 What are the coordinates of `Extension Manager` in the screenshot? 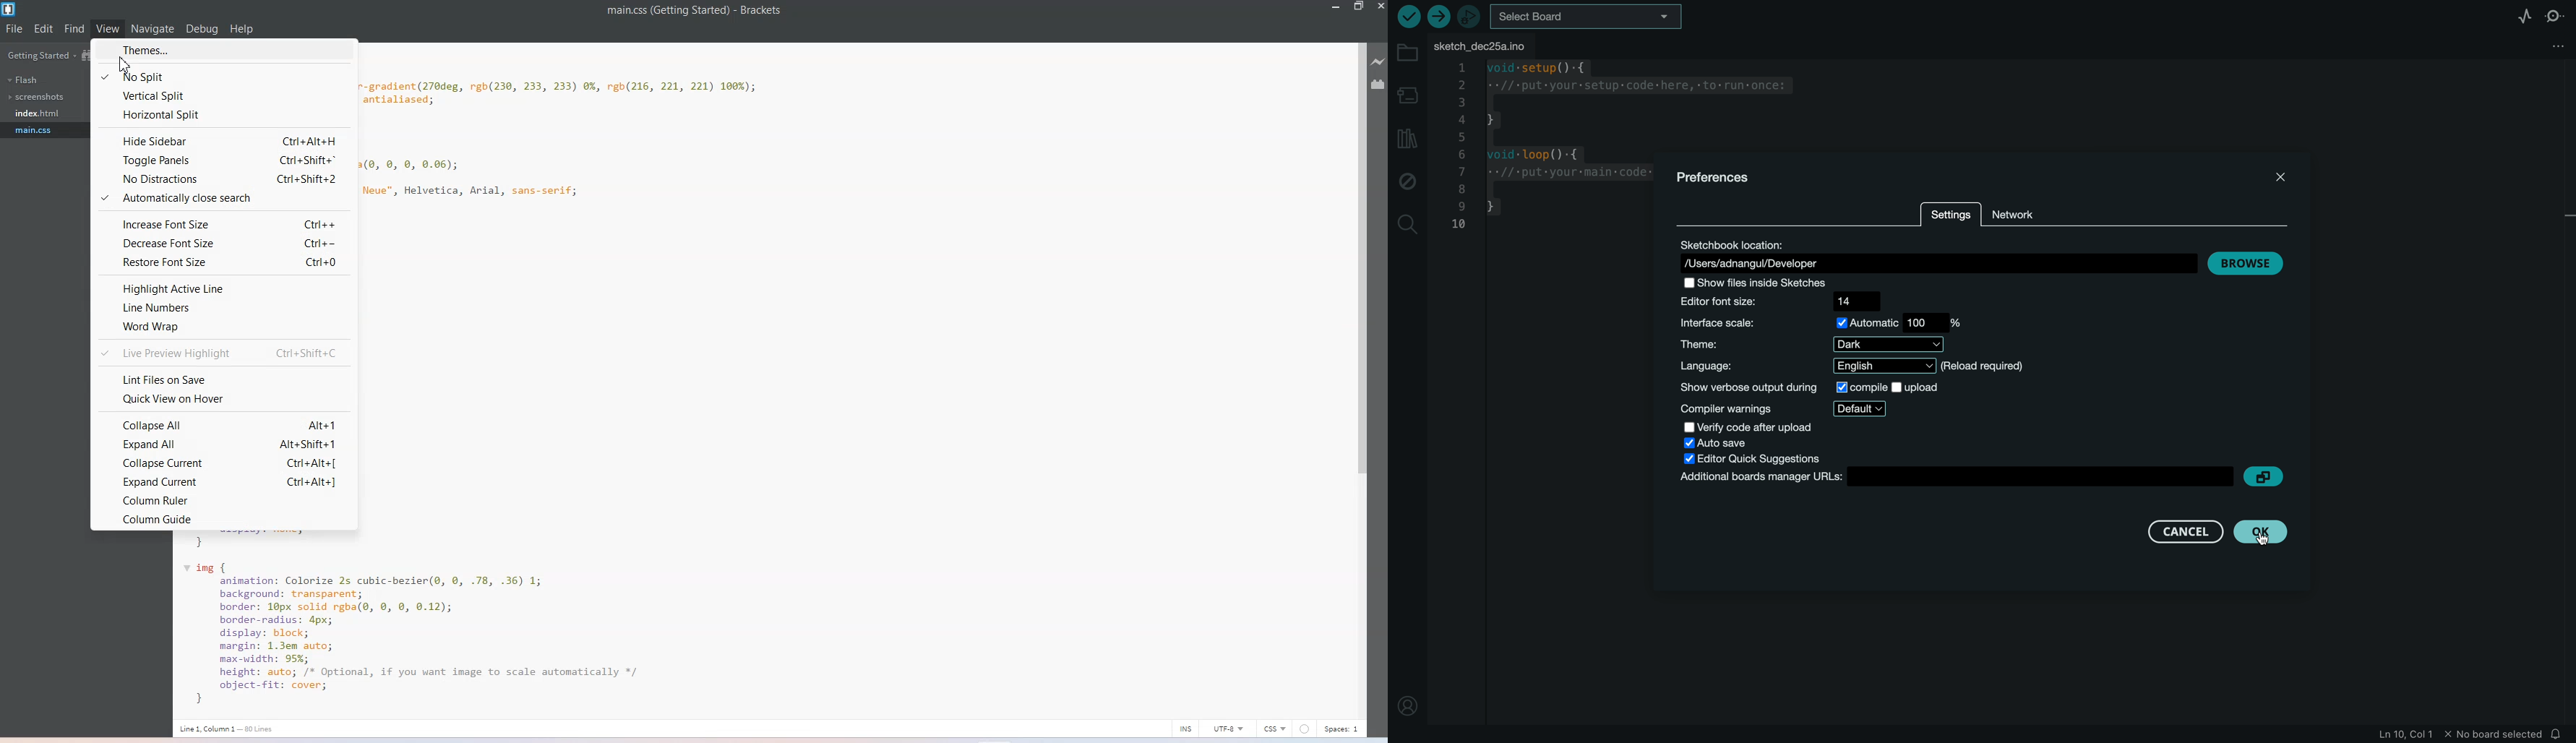 It's located at (1379, 84).